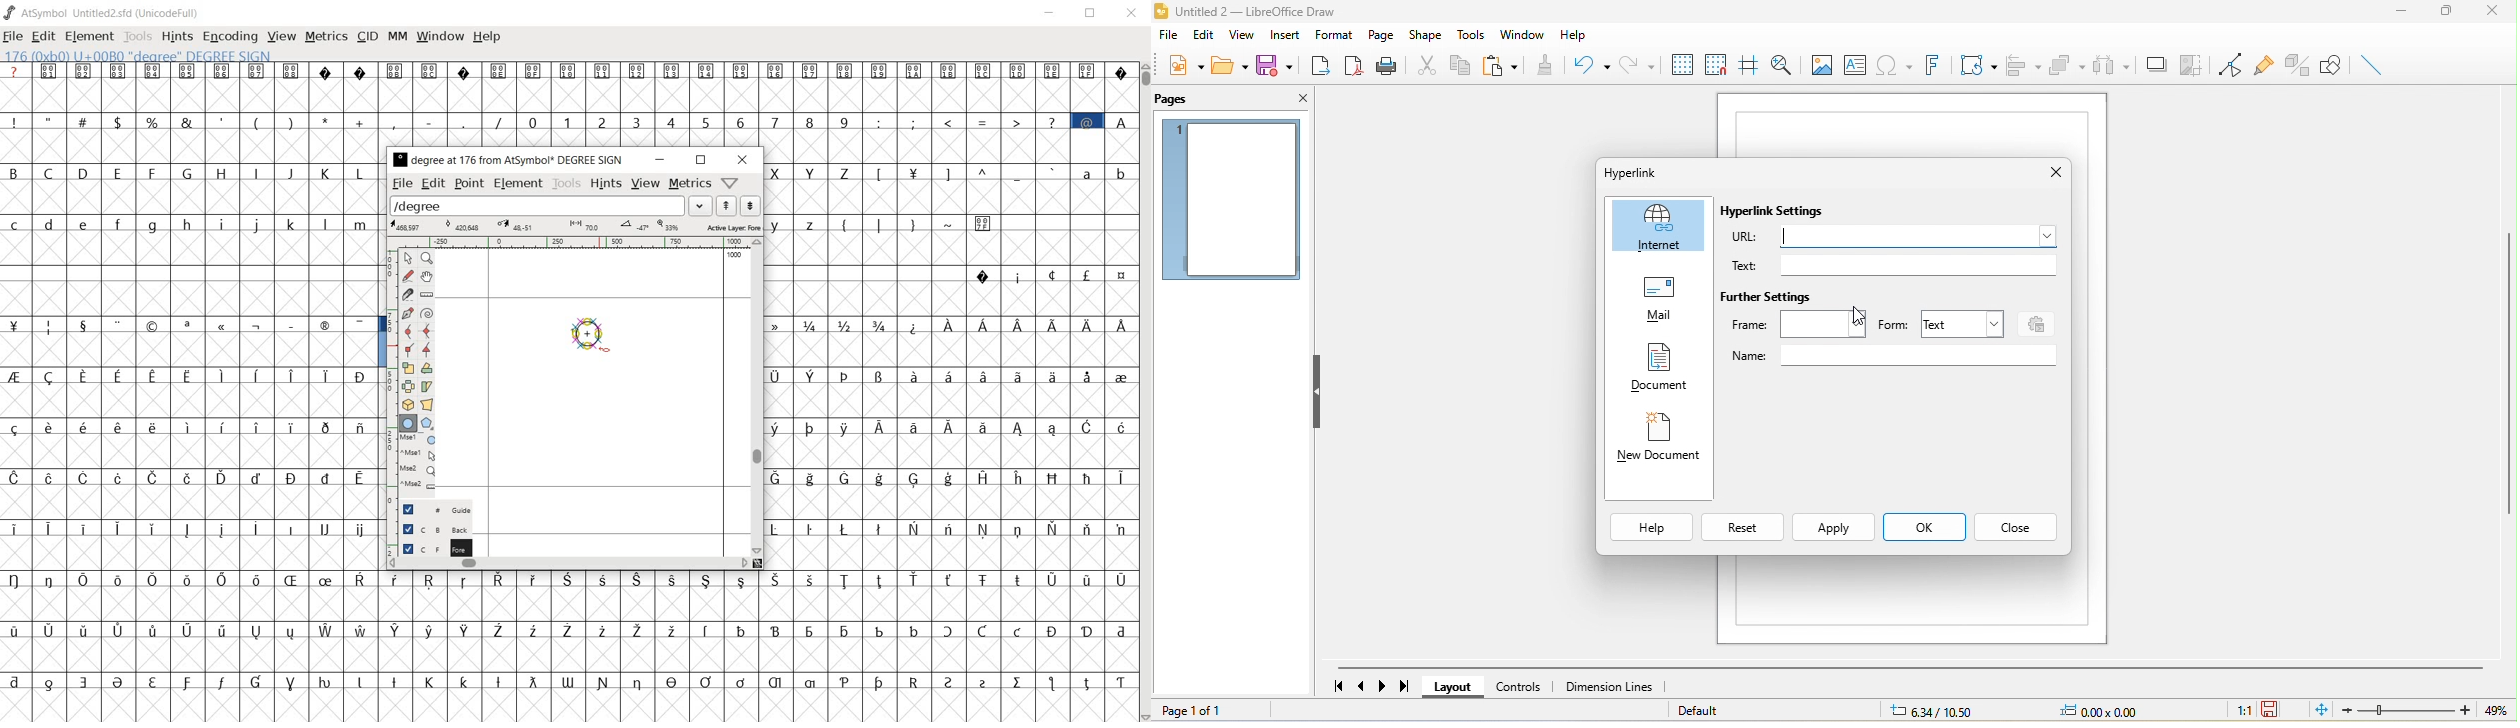  Describe the element at coordinates (948, 477) in the screenshot. I see `special letters` at that location.